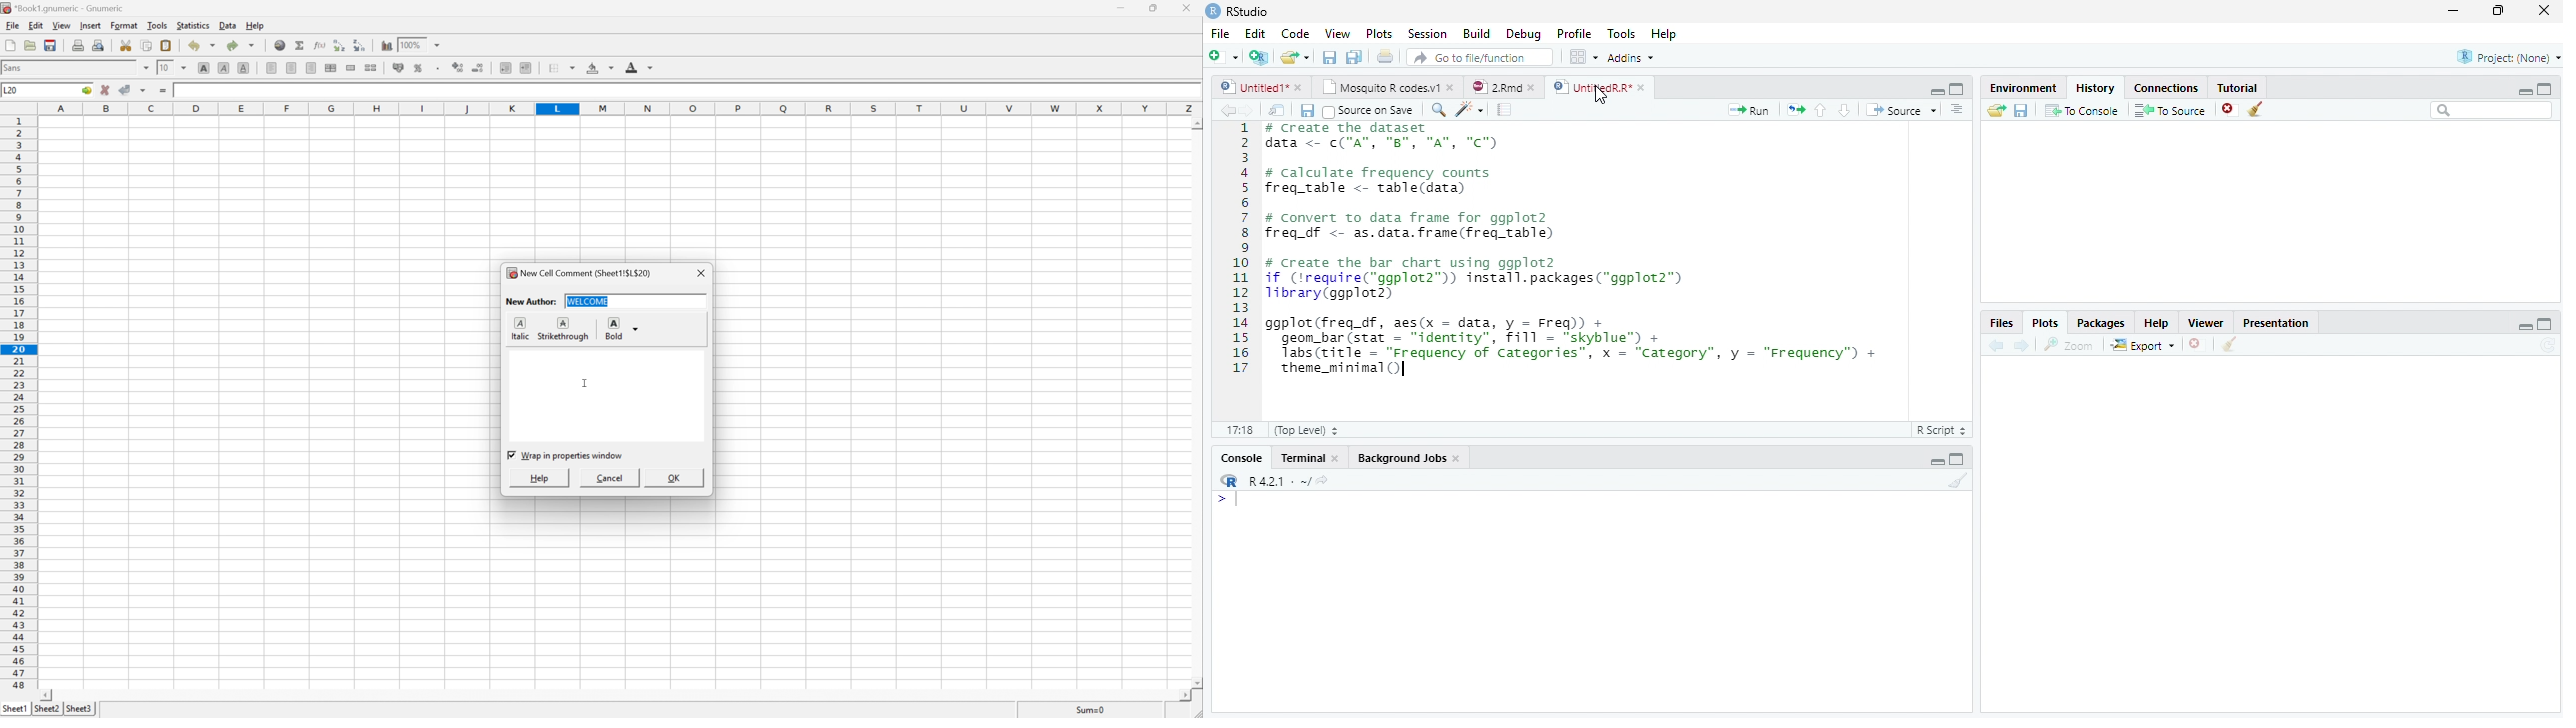 This screenshot has height=728, width=2576. Describe the element at coordinates (2238, 87) in the screenshot. I see `Tutorial` at that location.